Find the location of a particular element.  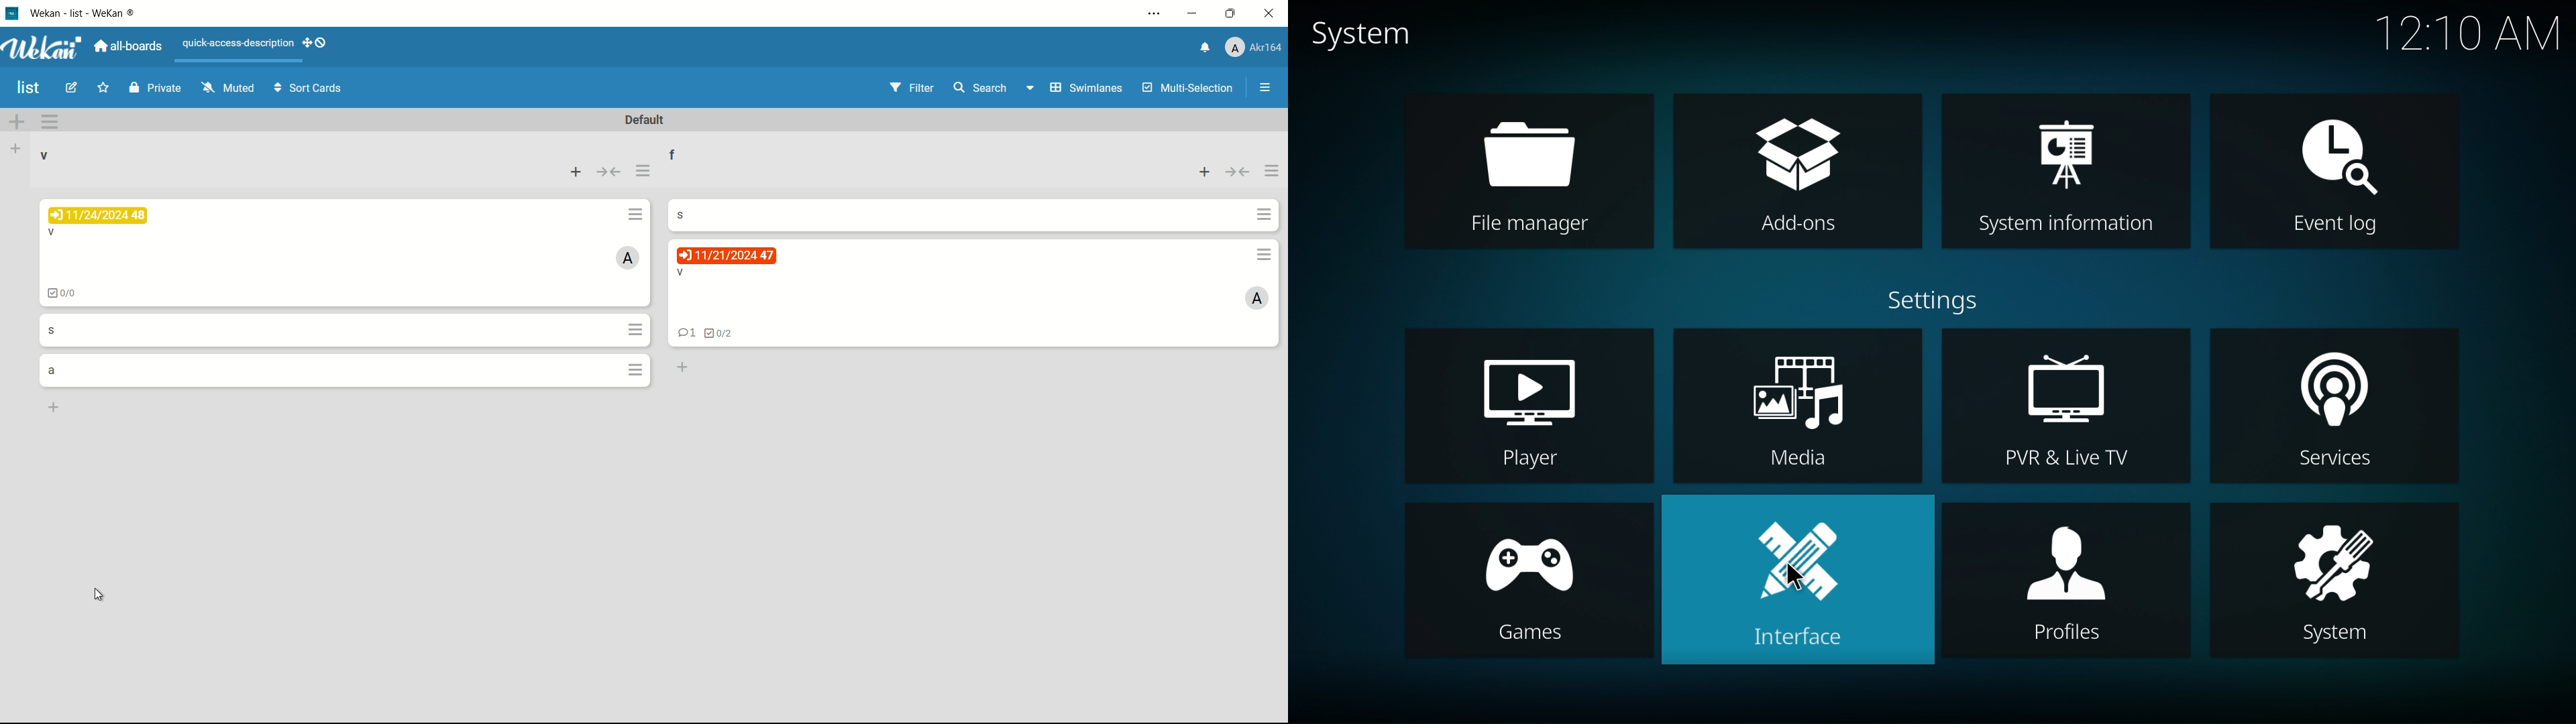

card name is located at coordinates (52, 328).